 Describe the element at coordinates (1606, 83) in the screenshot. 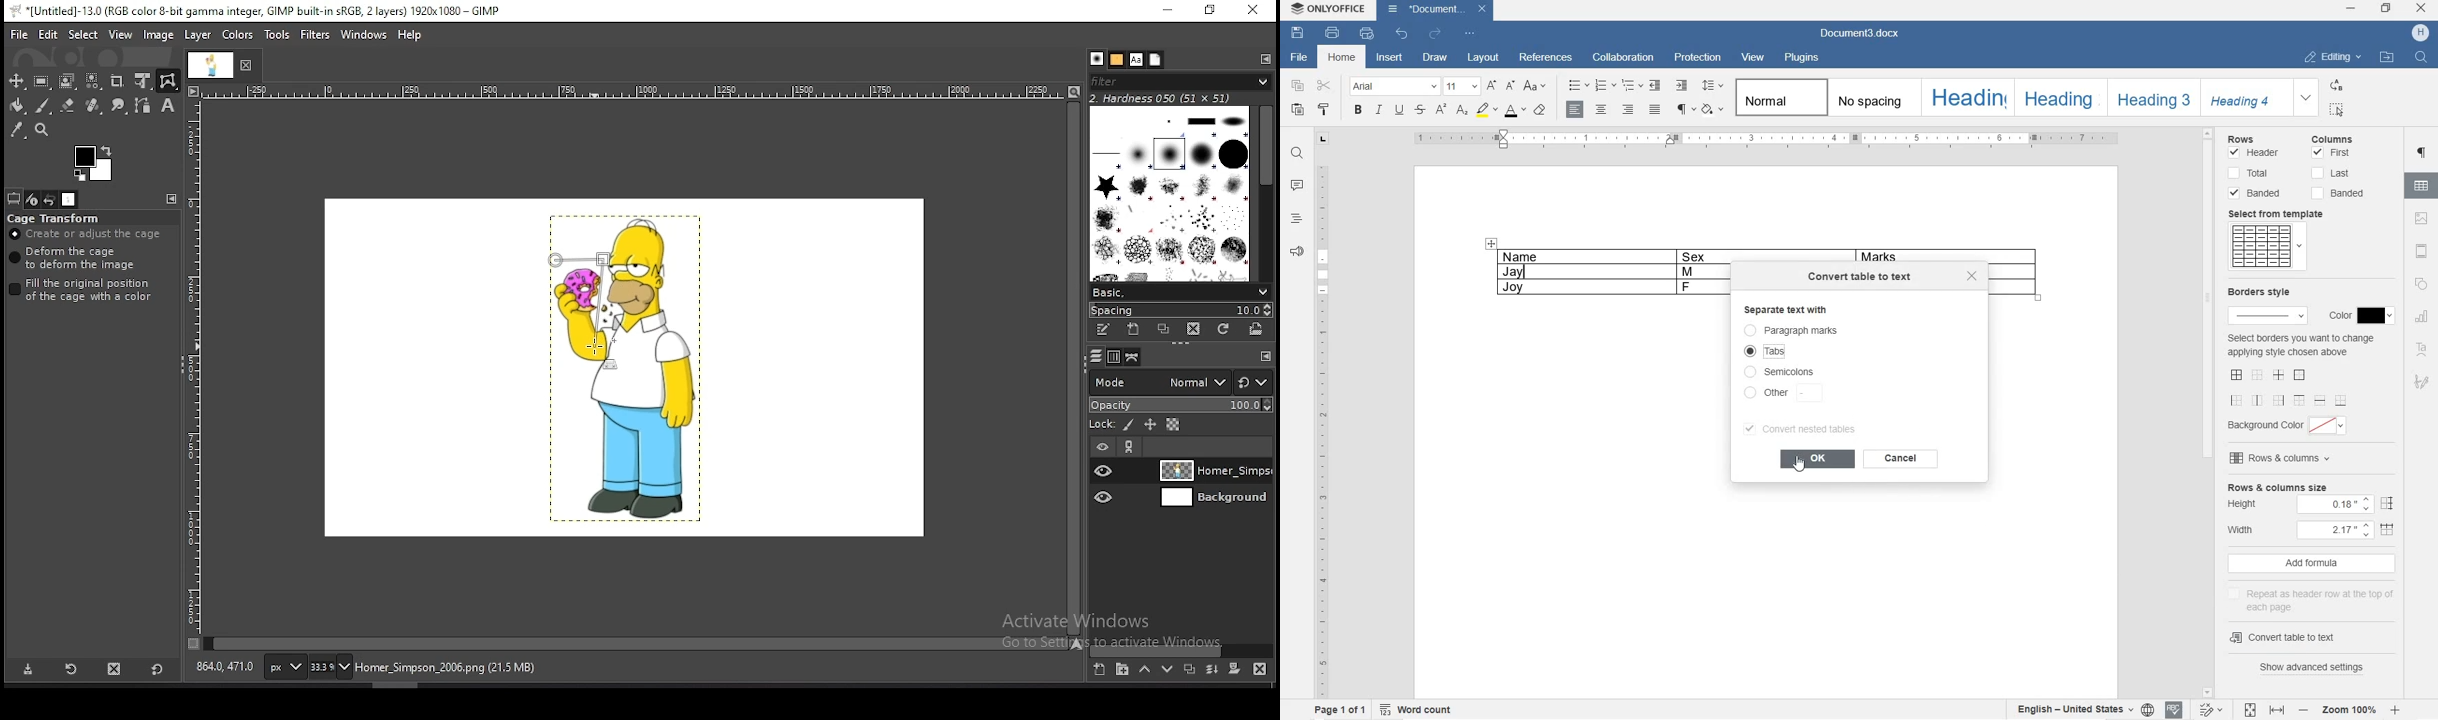

I see `NUMBERING` at that location.